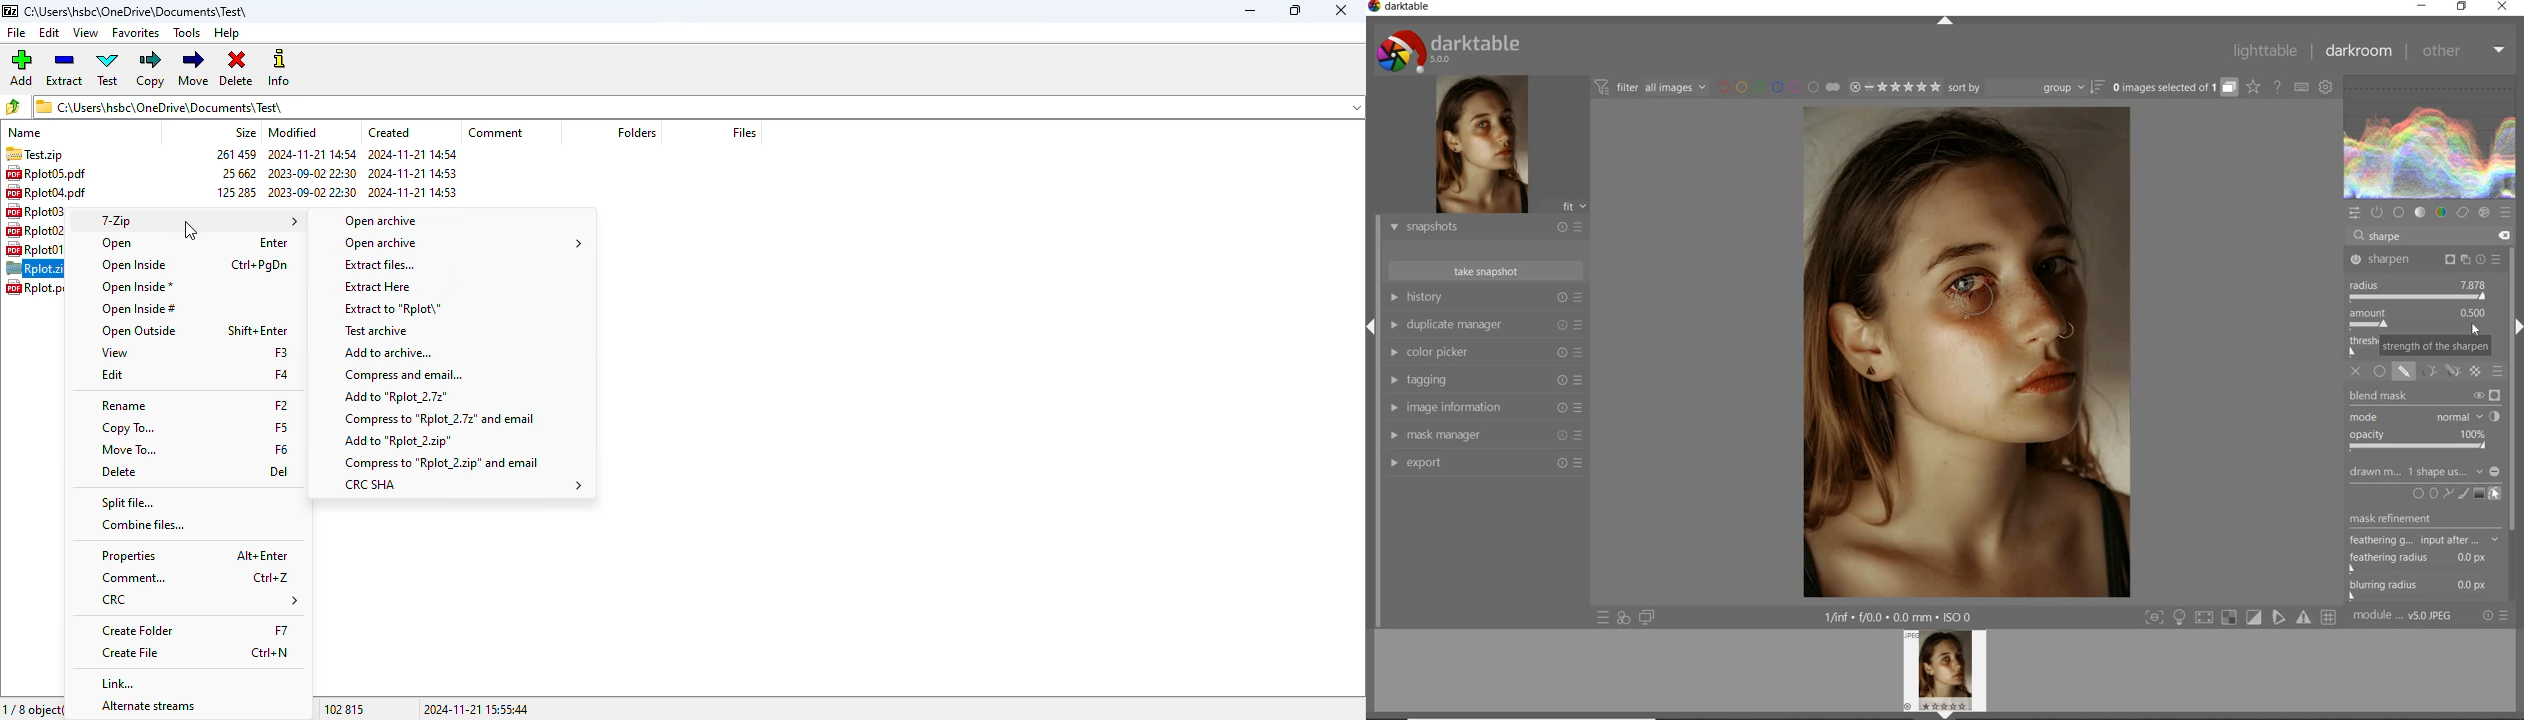 The image size is (2548, 728). I want to click on move, so click(194, 67).